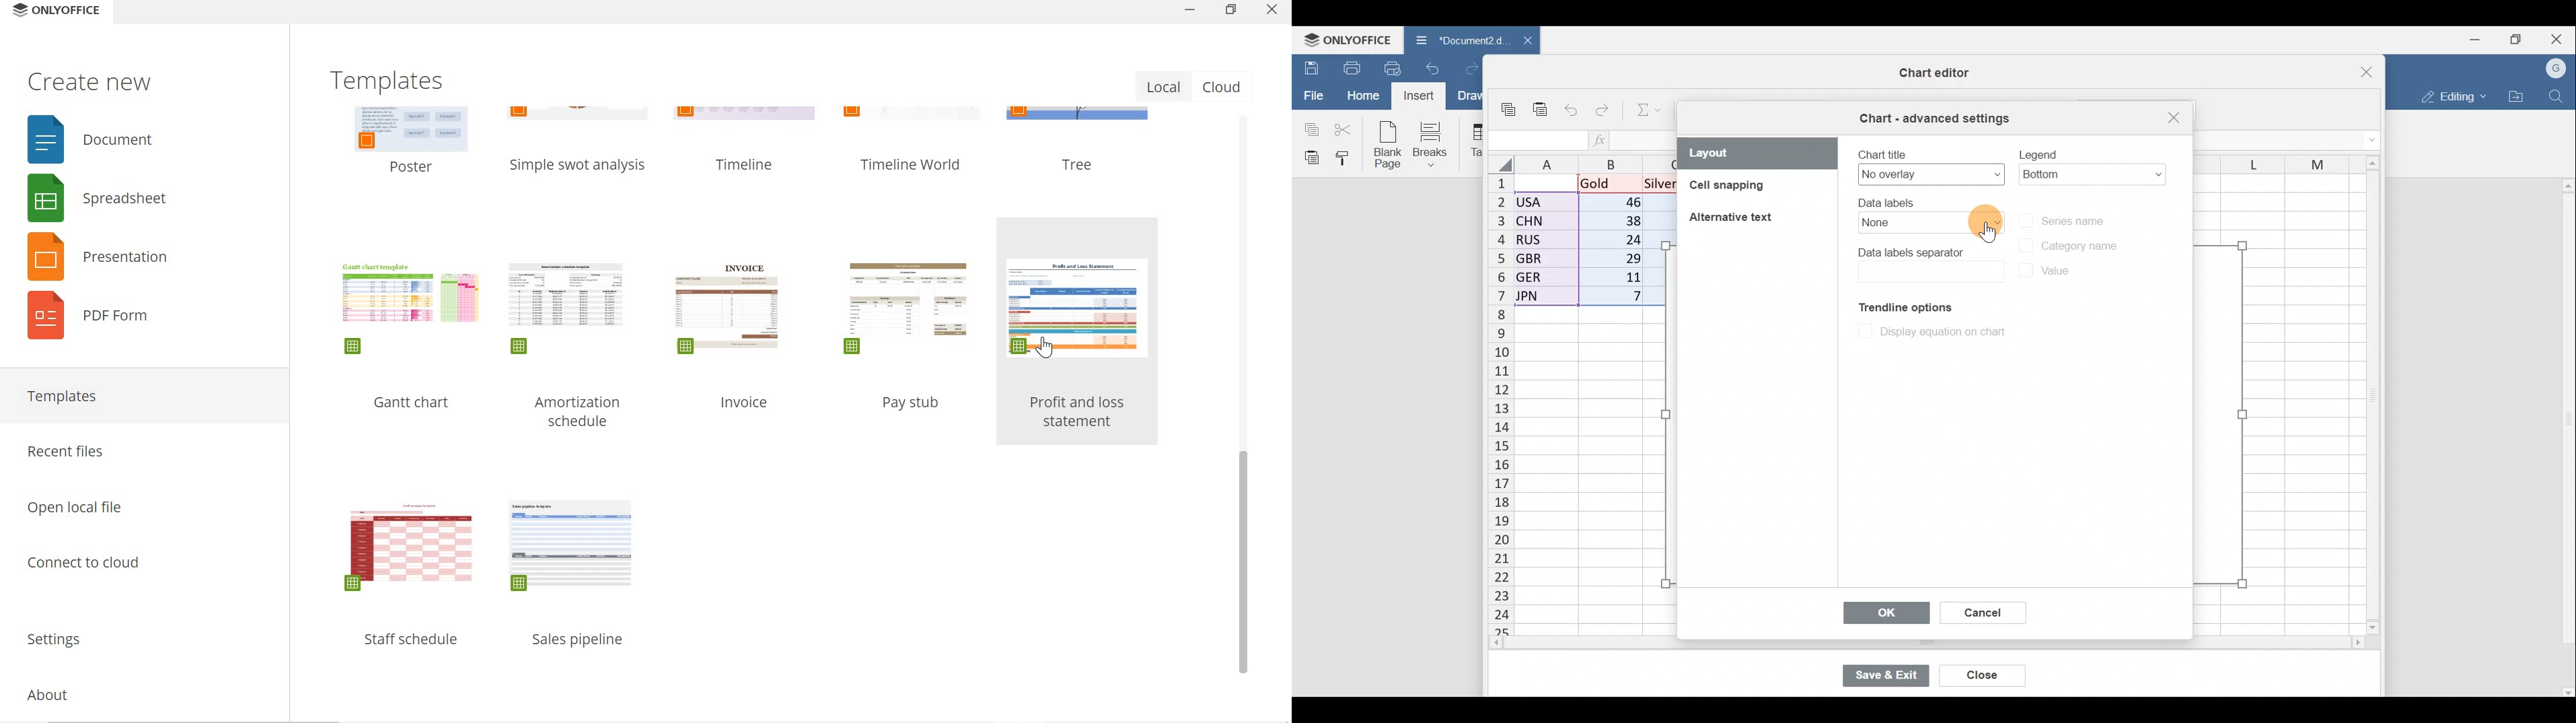 The width and height of the screenshot is (2576, 728). Describe the element at coordinates (1589, 240) in the screenshot. I see `Data` at that location.